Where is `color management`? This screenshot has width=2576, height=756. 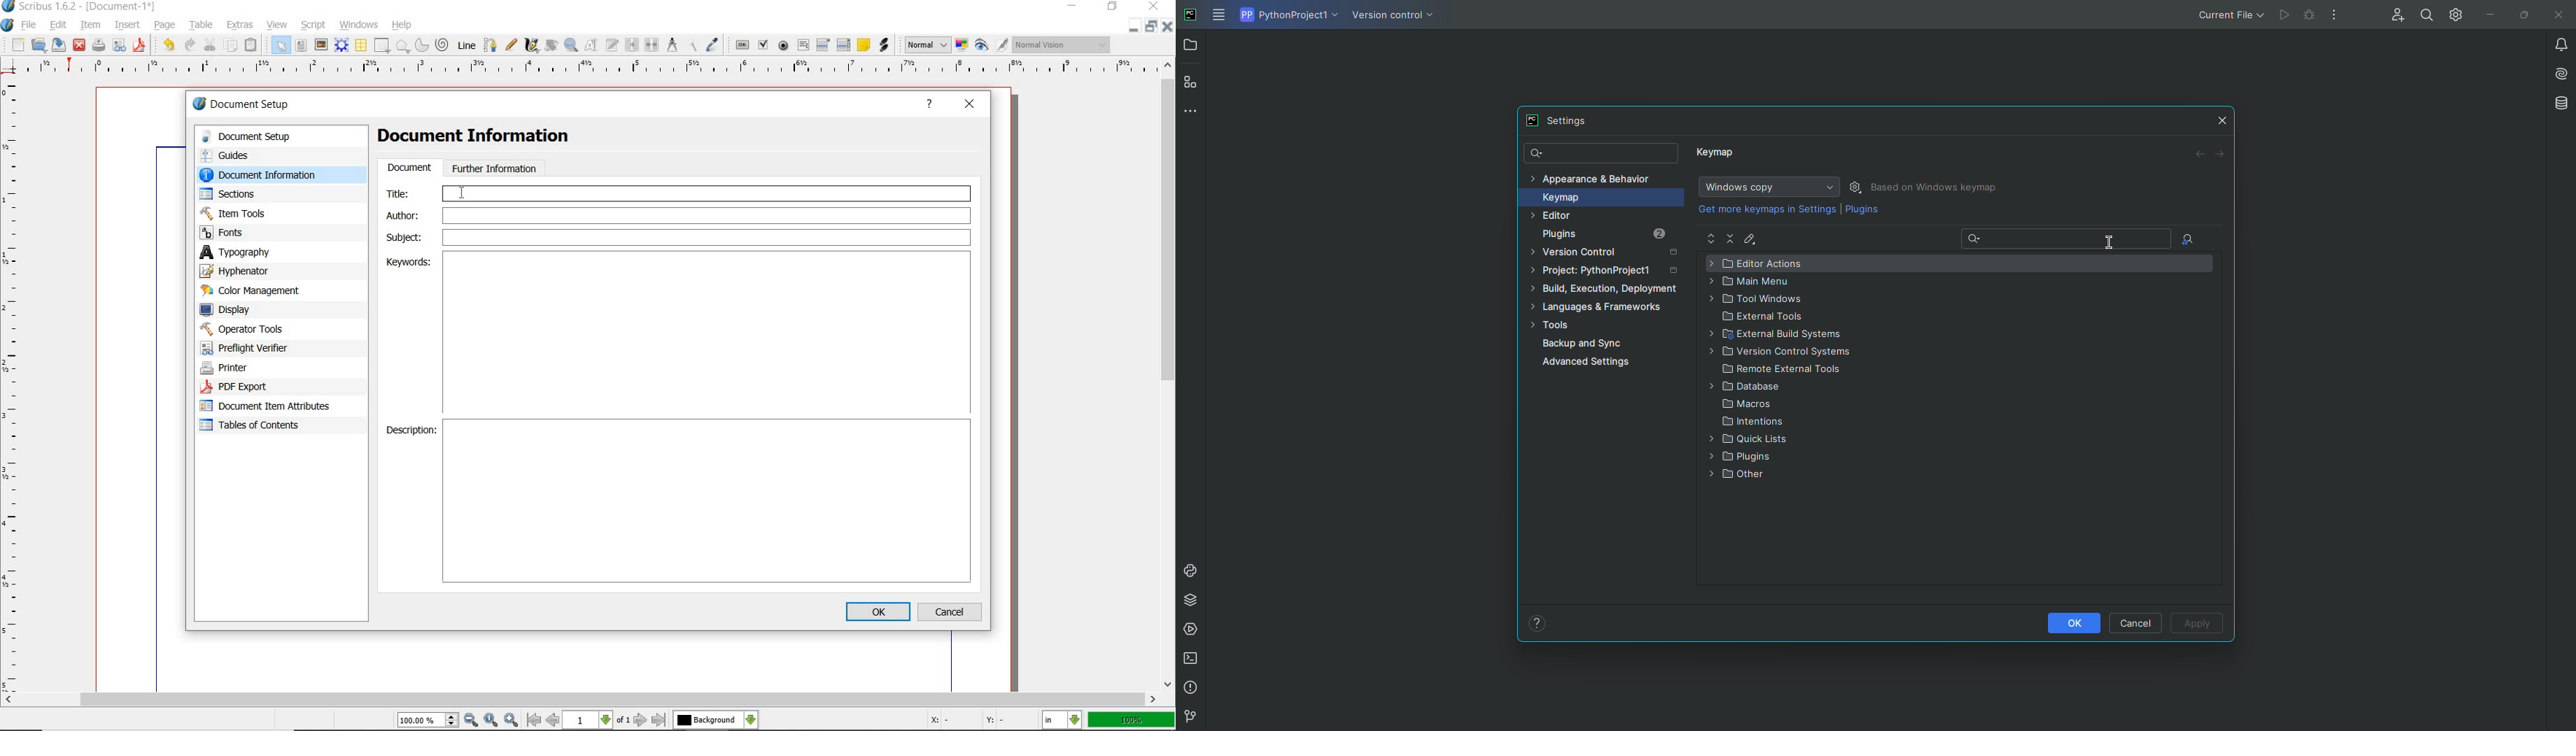
color management is located at coordinates (253, 291).